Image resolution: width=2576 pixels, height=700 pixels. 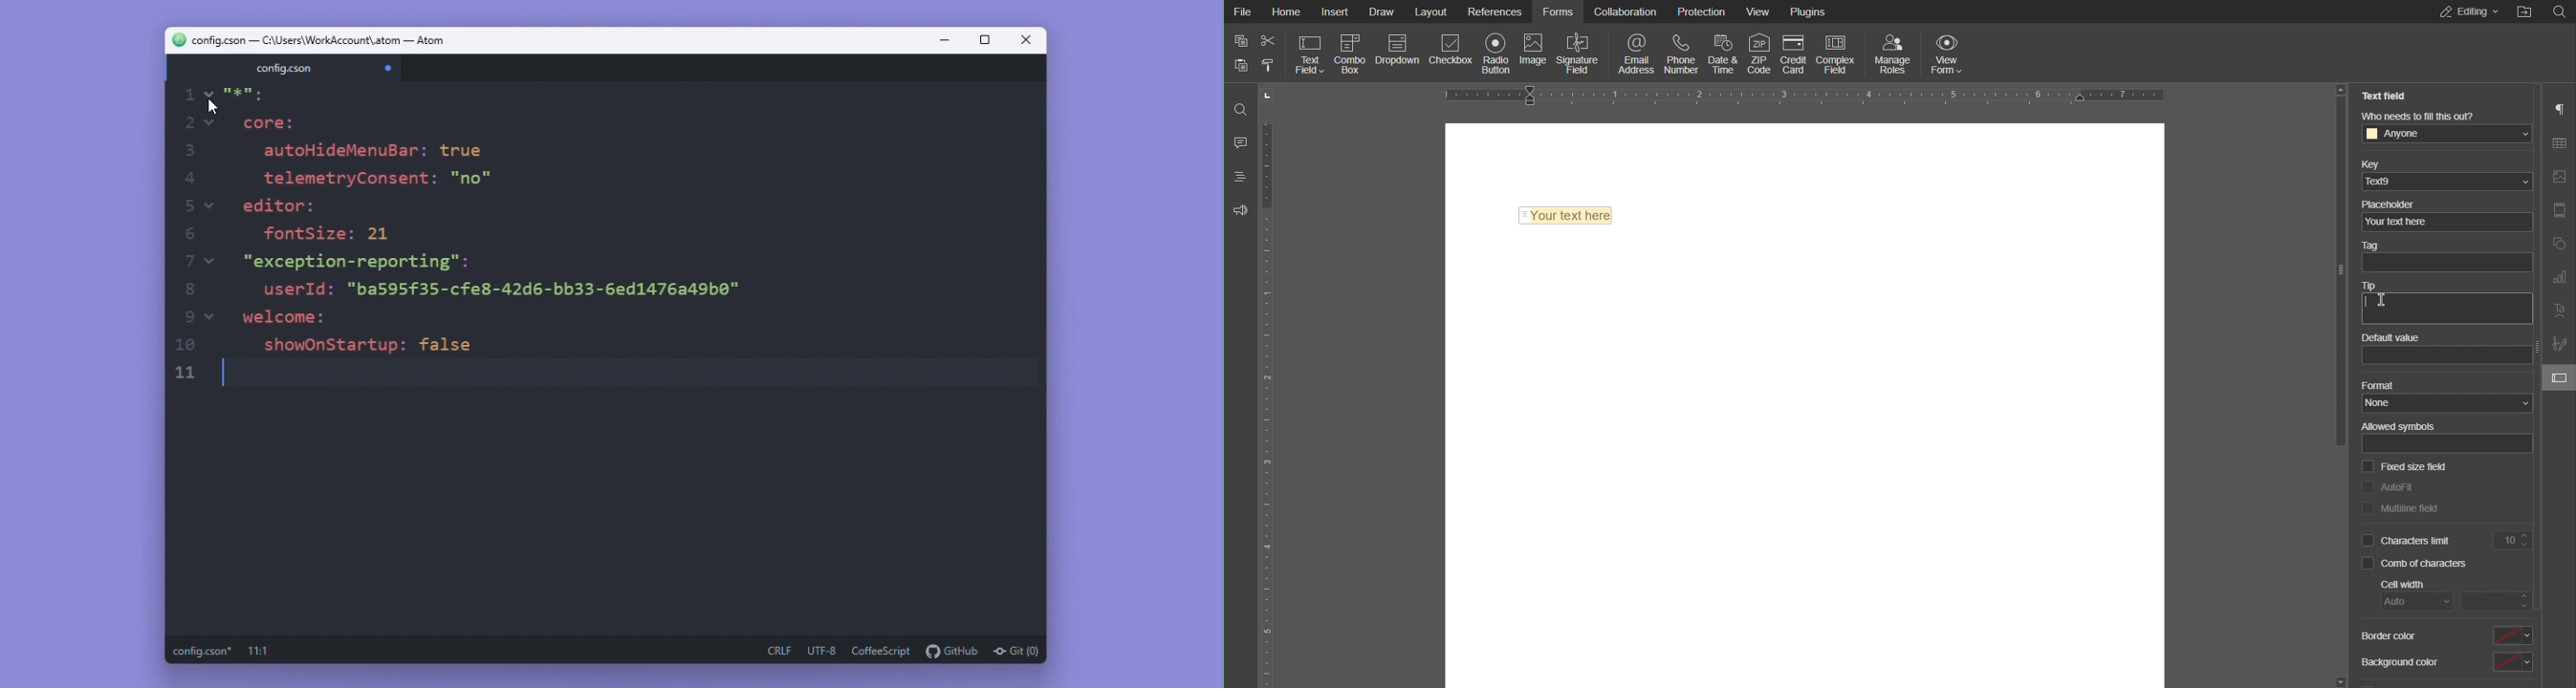 I want to click on checkbox, so click(x=2367, y=486).